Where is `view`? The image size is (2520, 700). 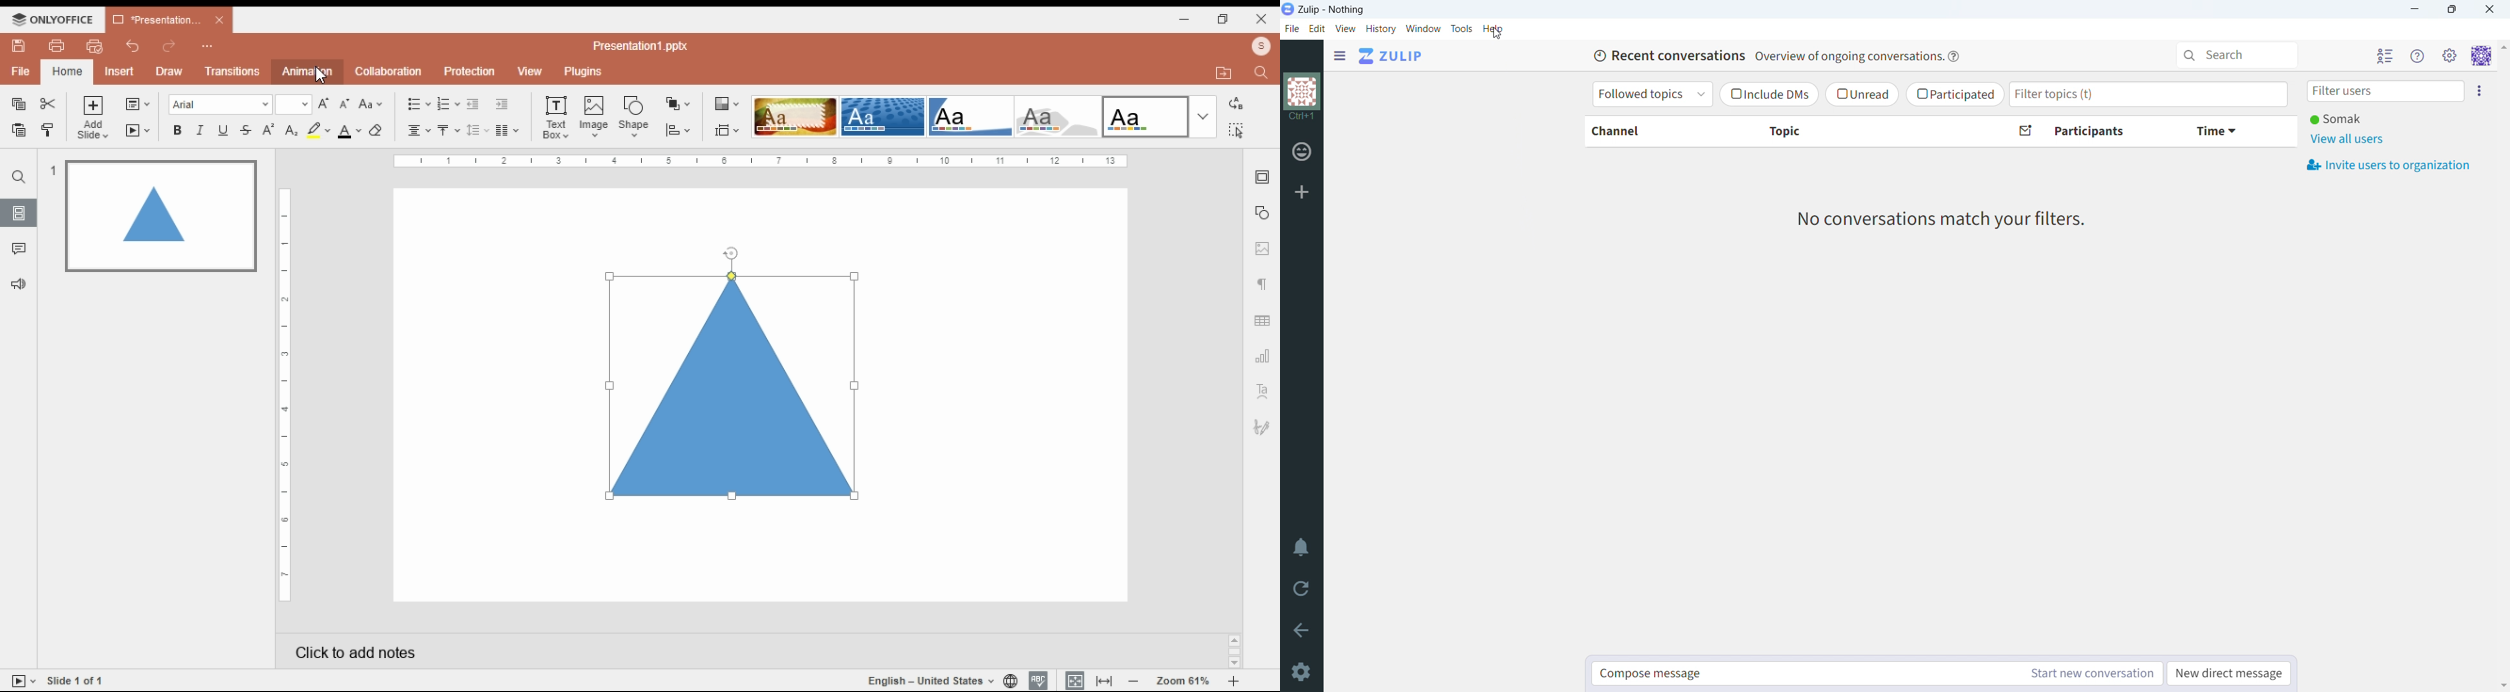
view is located at coordinates (1346, 28).